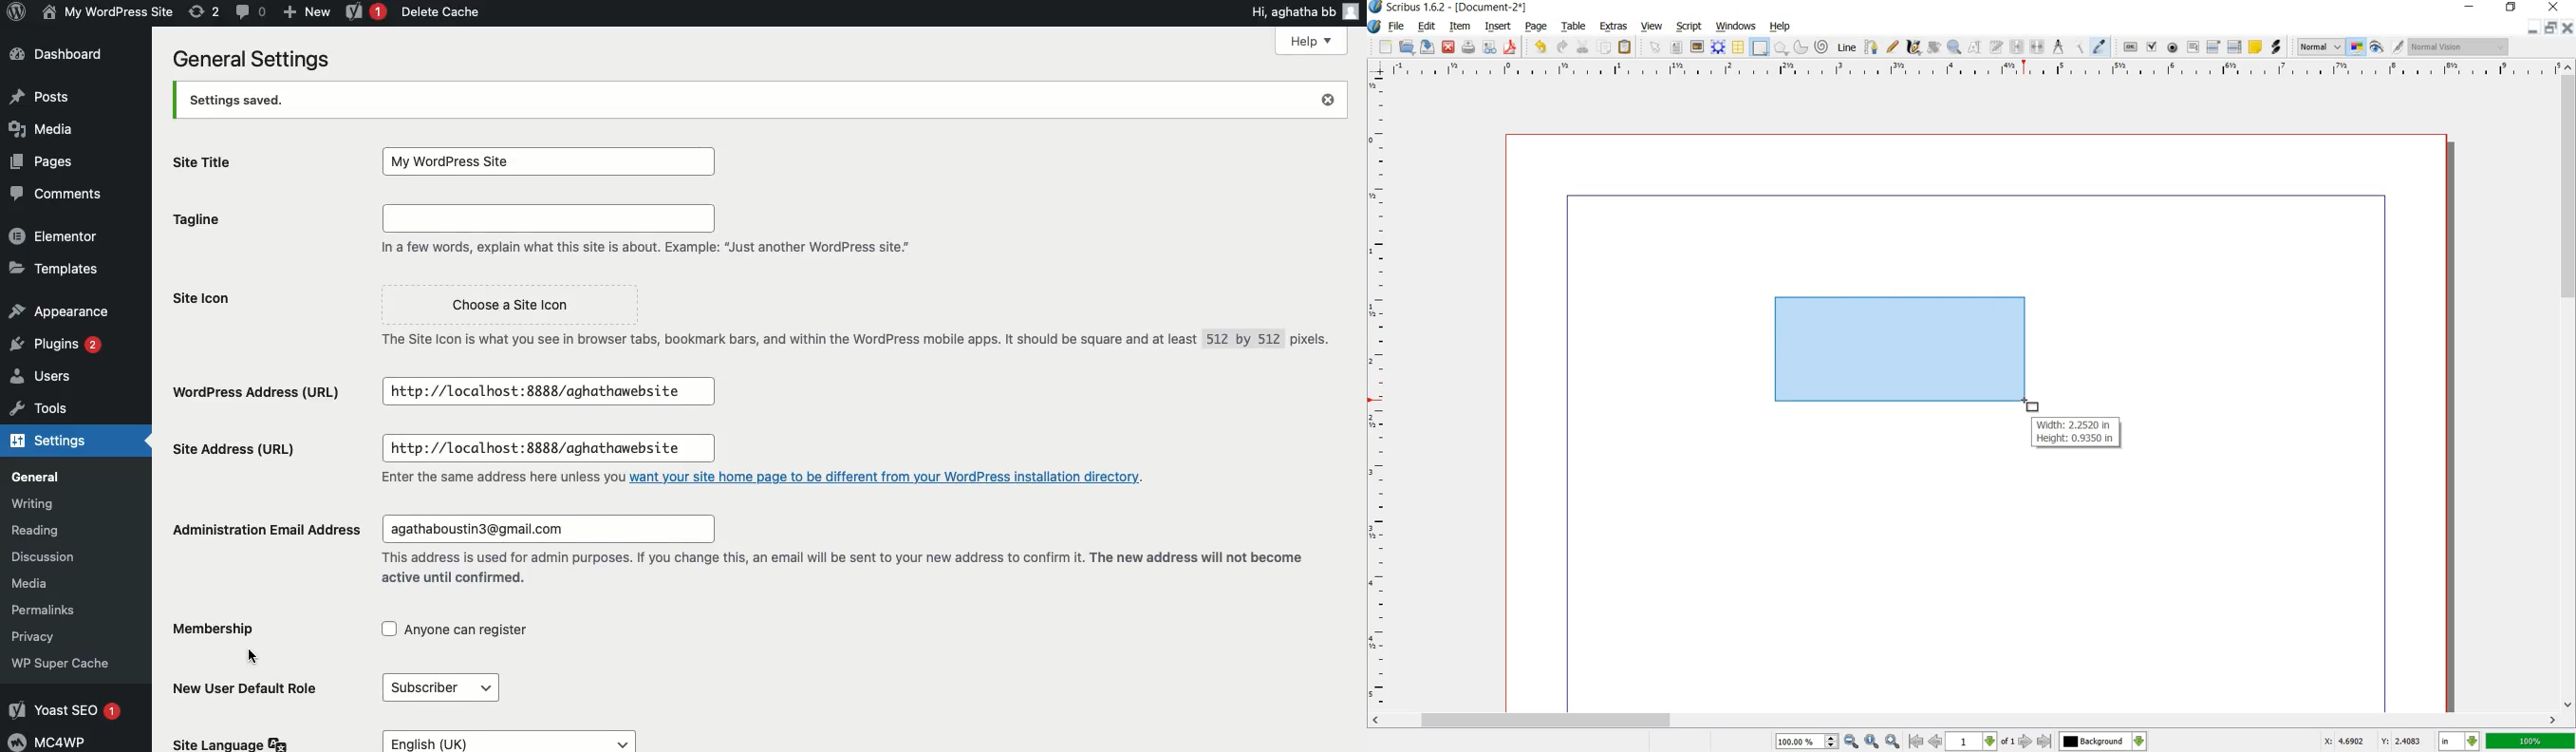 The height and width of the screenshot is (756, 2576). What do you see at coordinates (890, 479) in the screenshot?
I see `want your site home page to be different from your WordPress installation directory.` at bounding box center [890, 479].